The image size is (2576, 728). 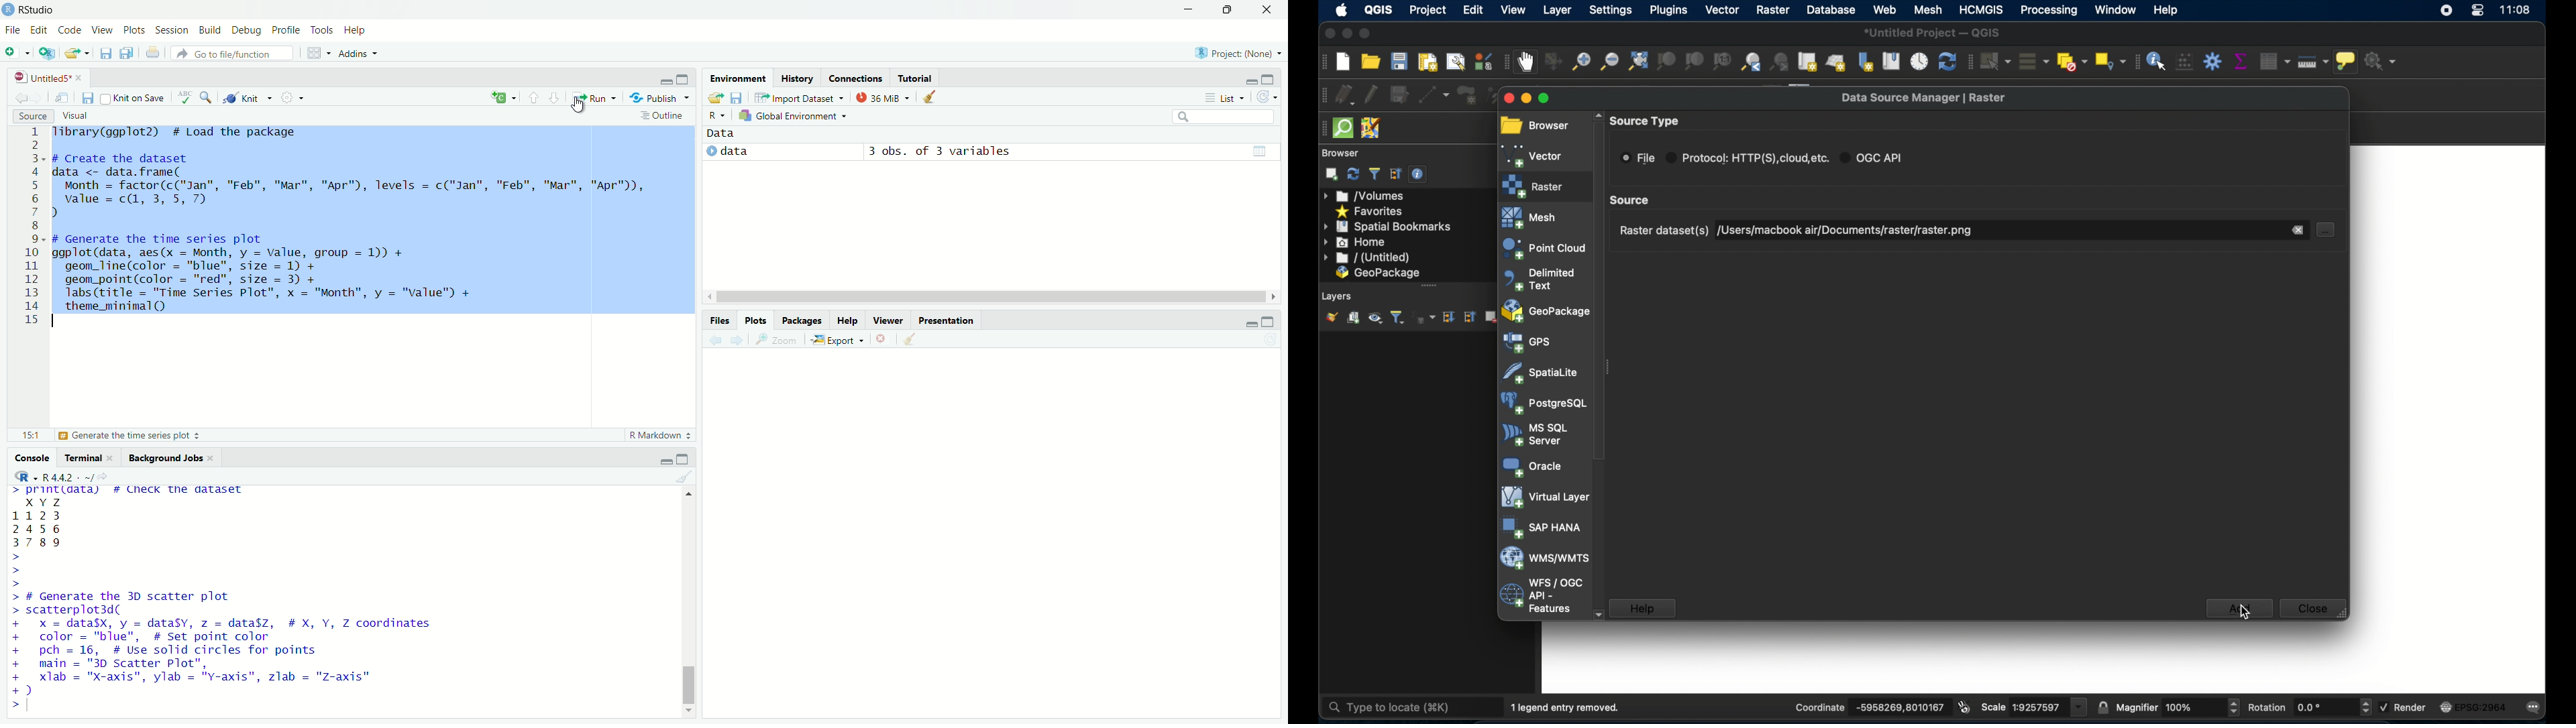 I want to click on addins, so click(x=361, y=53).